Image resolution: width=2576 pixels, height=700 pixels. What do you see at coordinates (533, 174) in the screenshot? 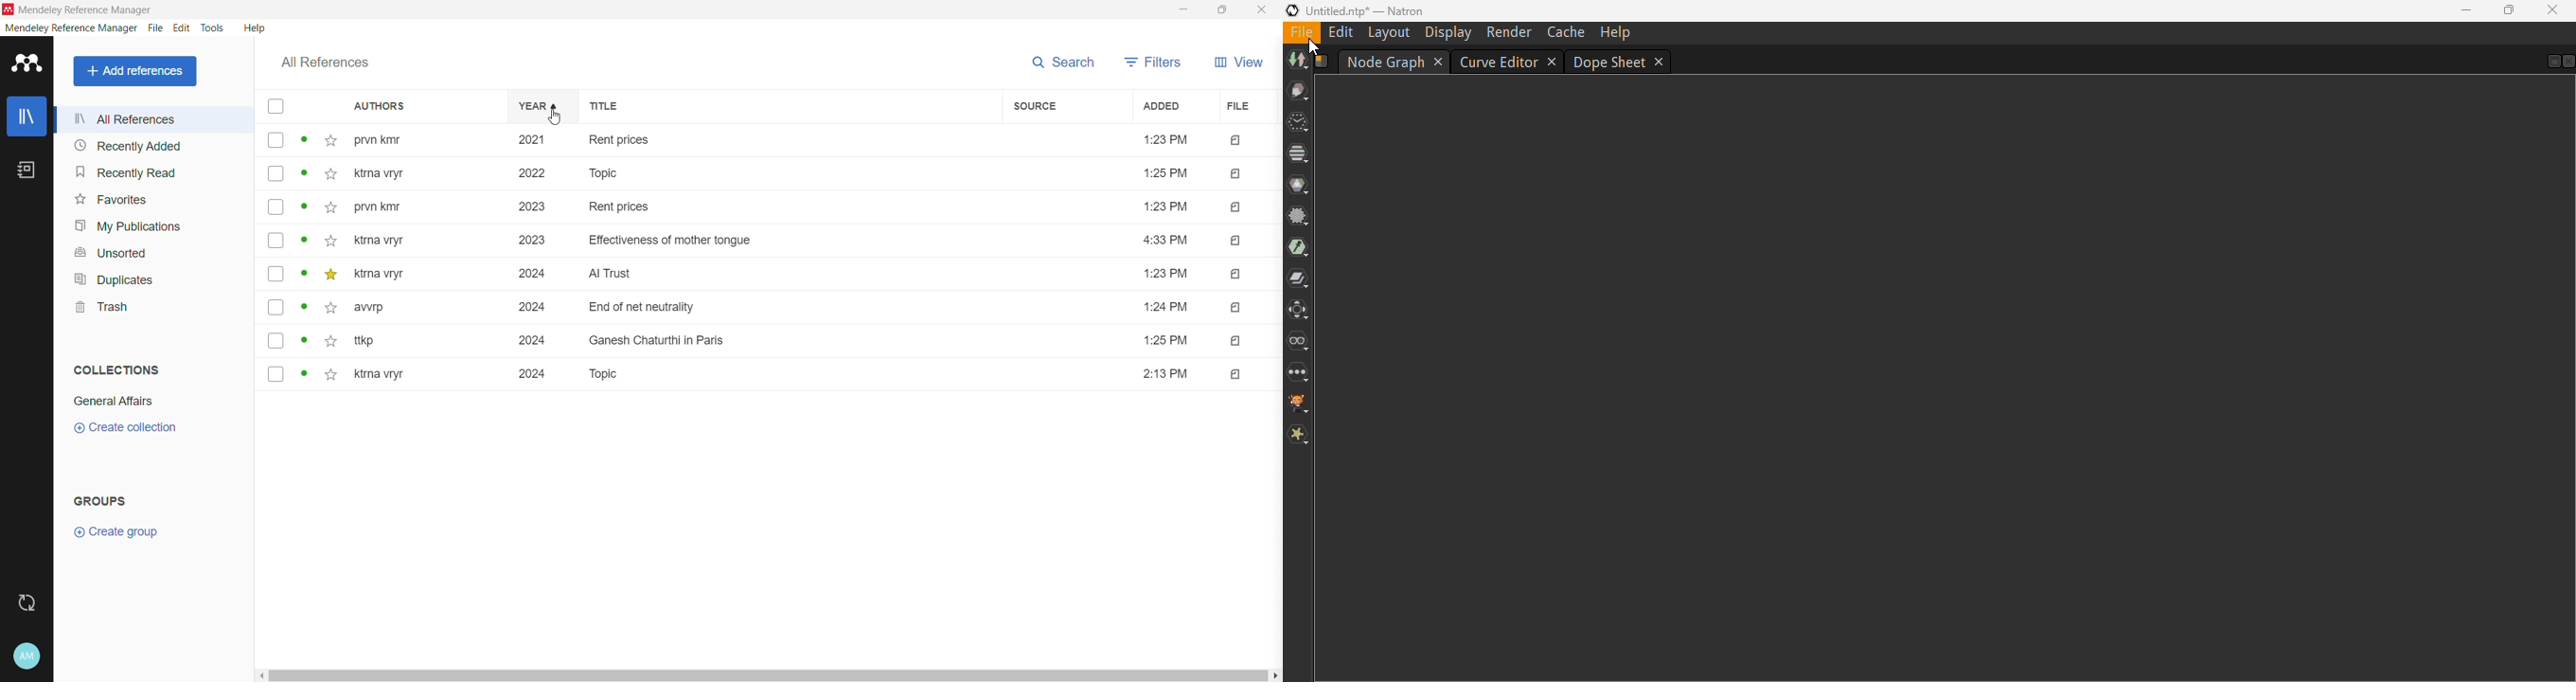
I see `2022` at bounding box center [533, 174].